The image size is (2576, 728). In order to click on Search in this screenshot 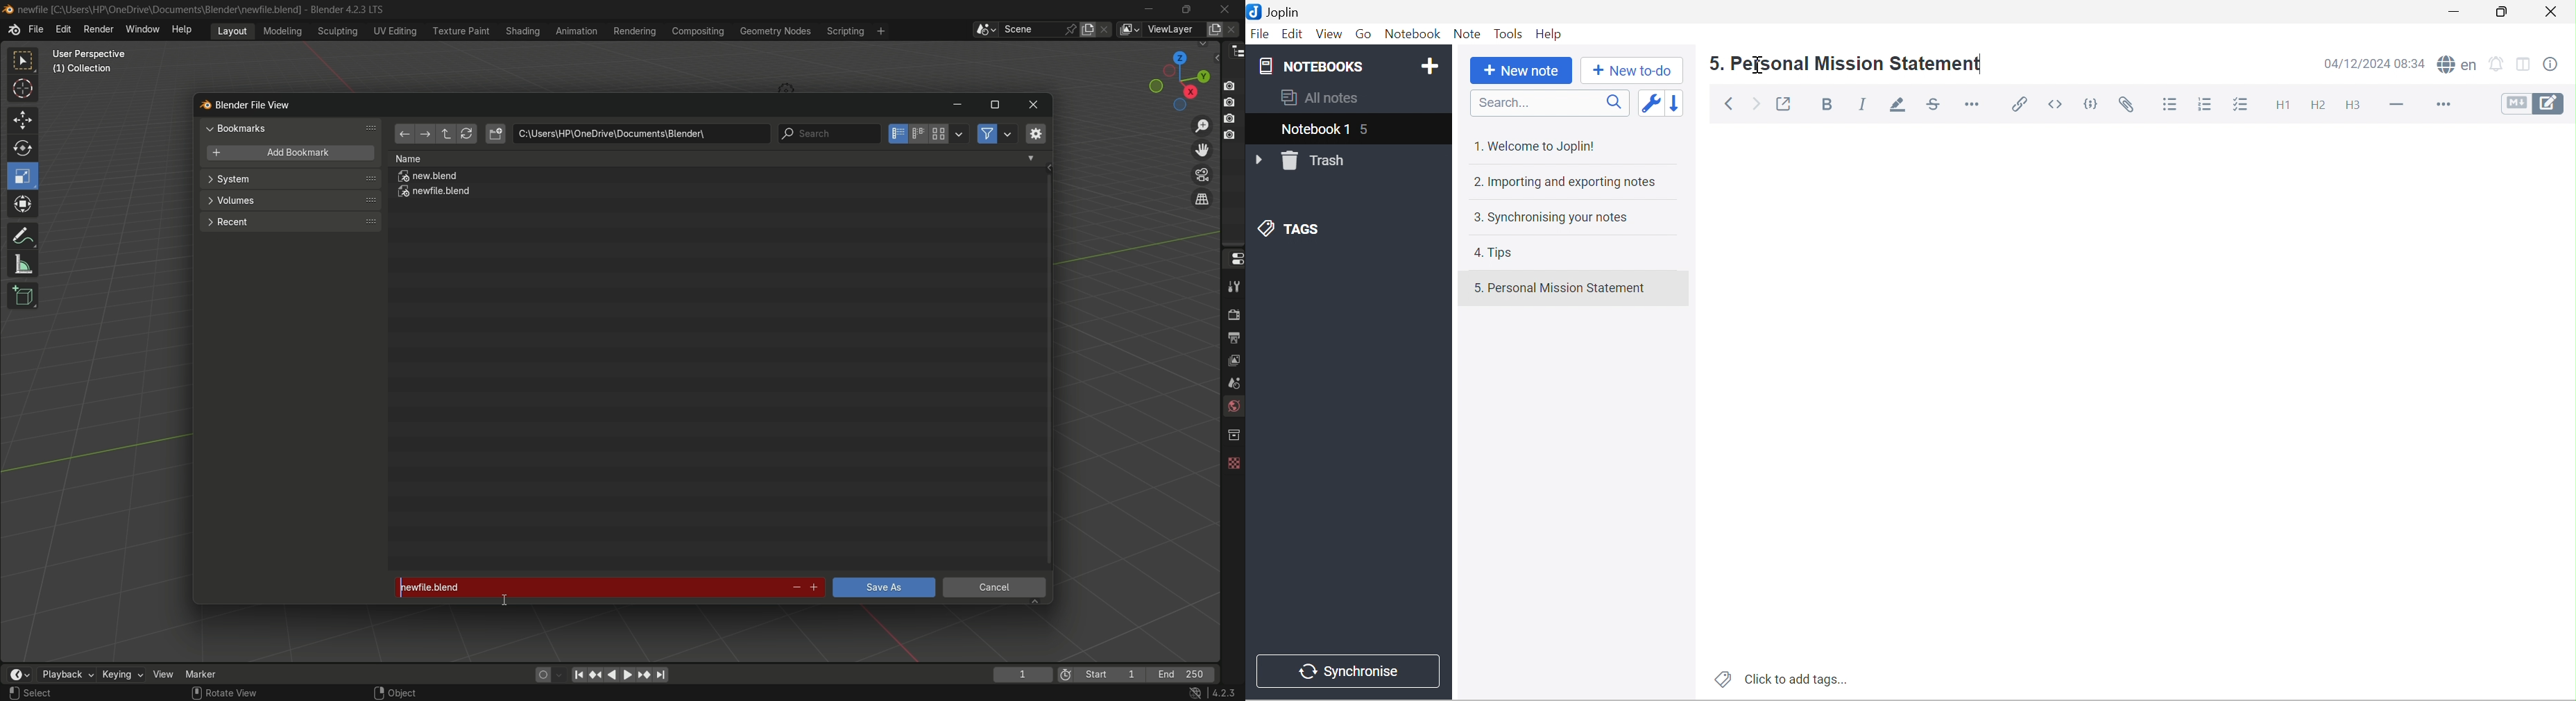, I will do `click(1549, 103)`.